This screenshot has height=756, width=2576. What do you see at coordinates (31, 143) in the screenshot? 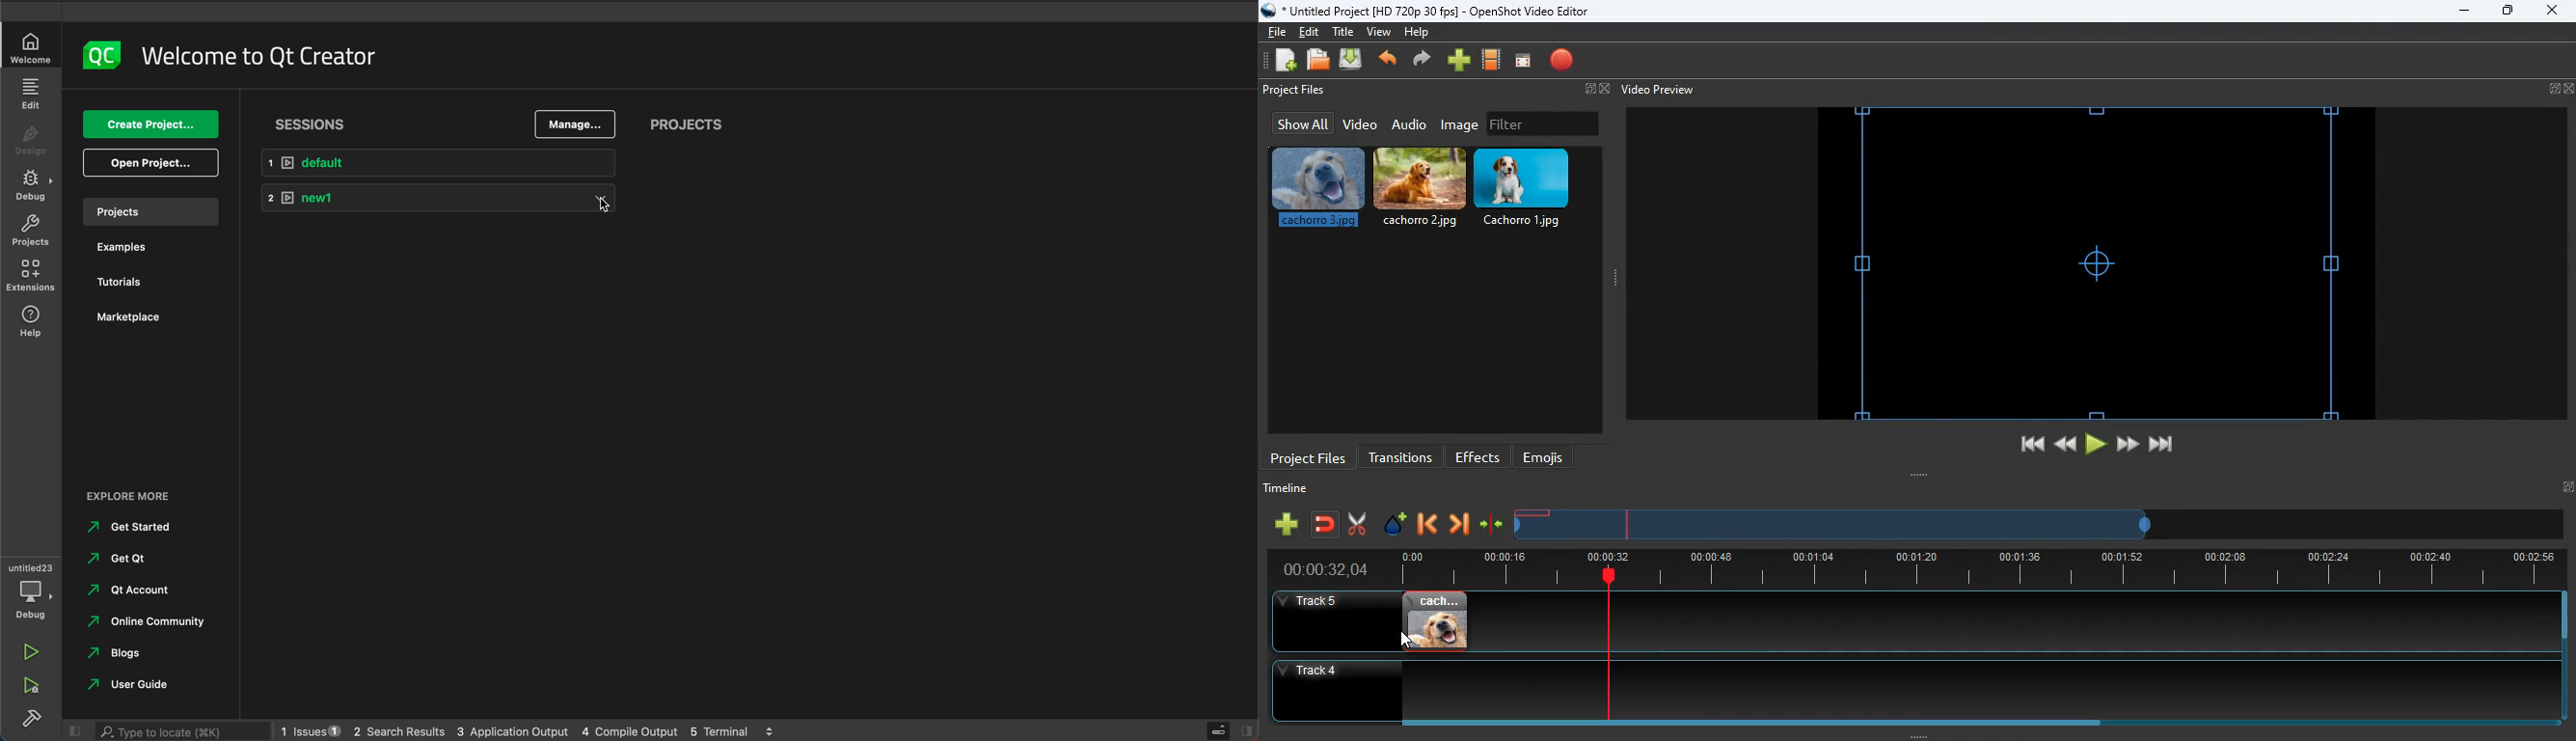
I see `design` at bounding box center [31, 143].